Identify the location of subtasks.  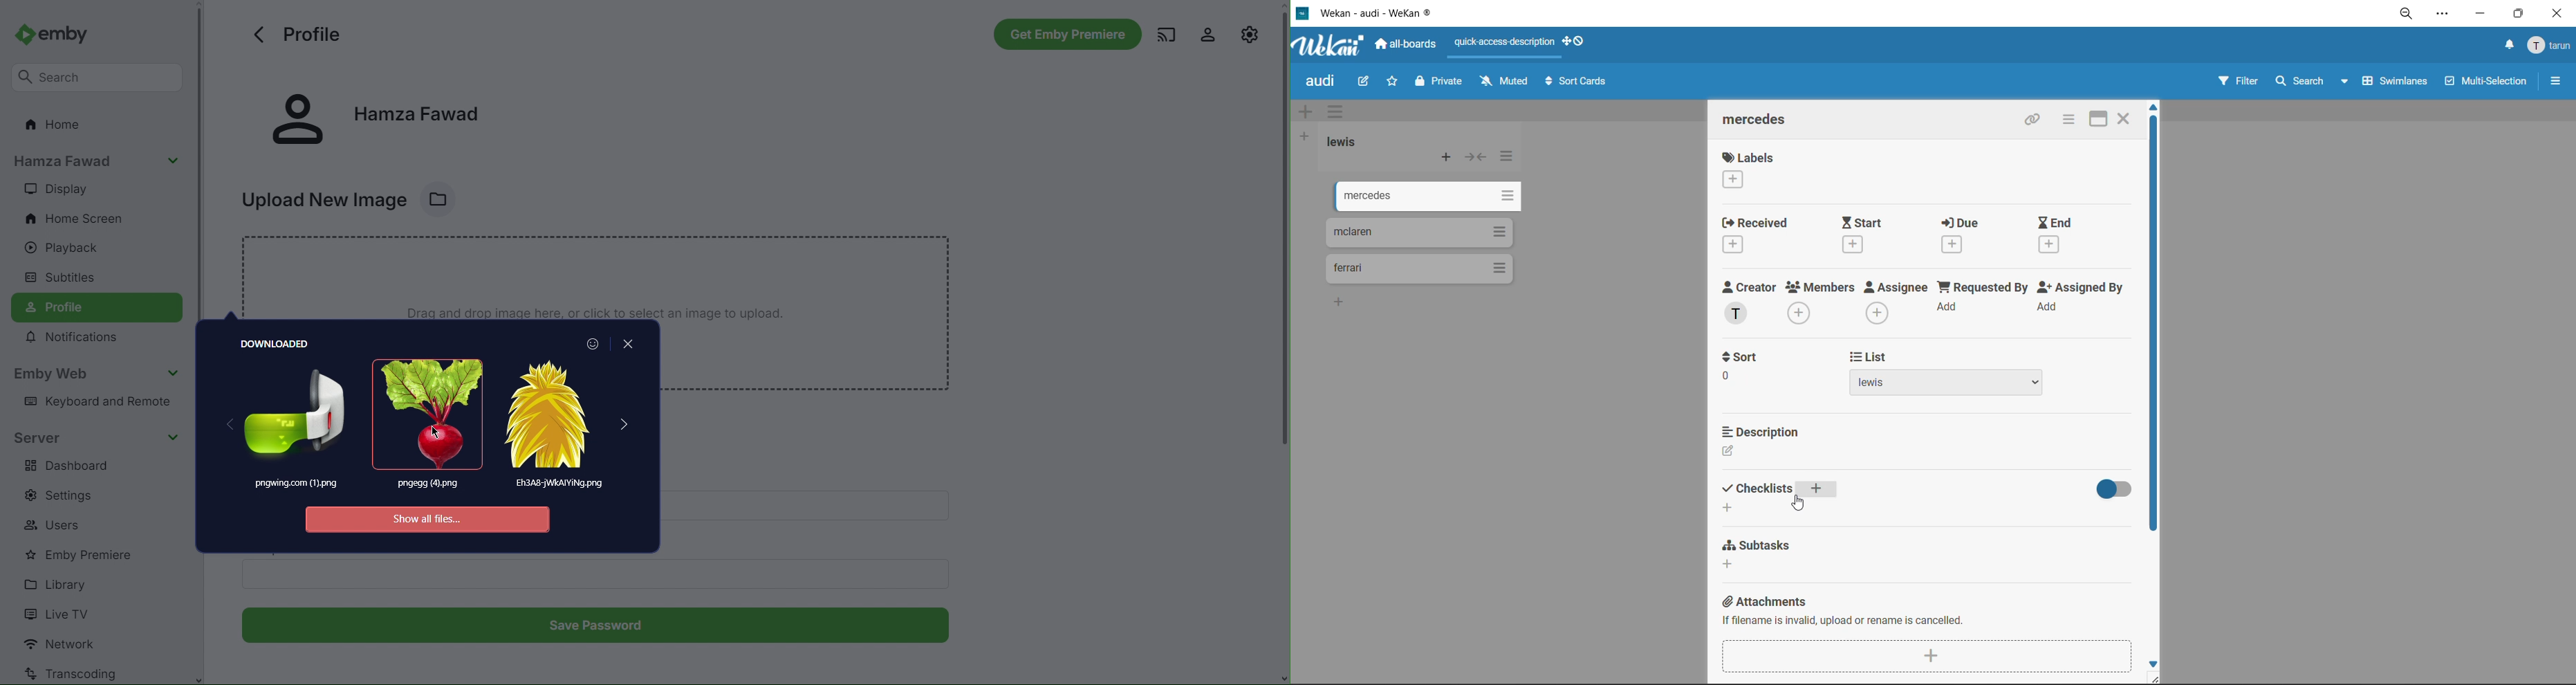
(1764, 557).